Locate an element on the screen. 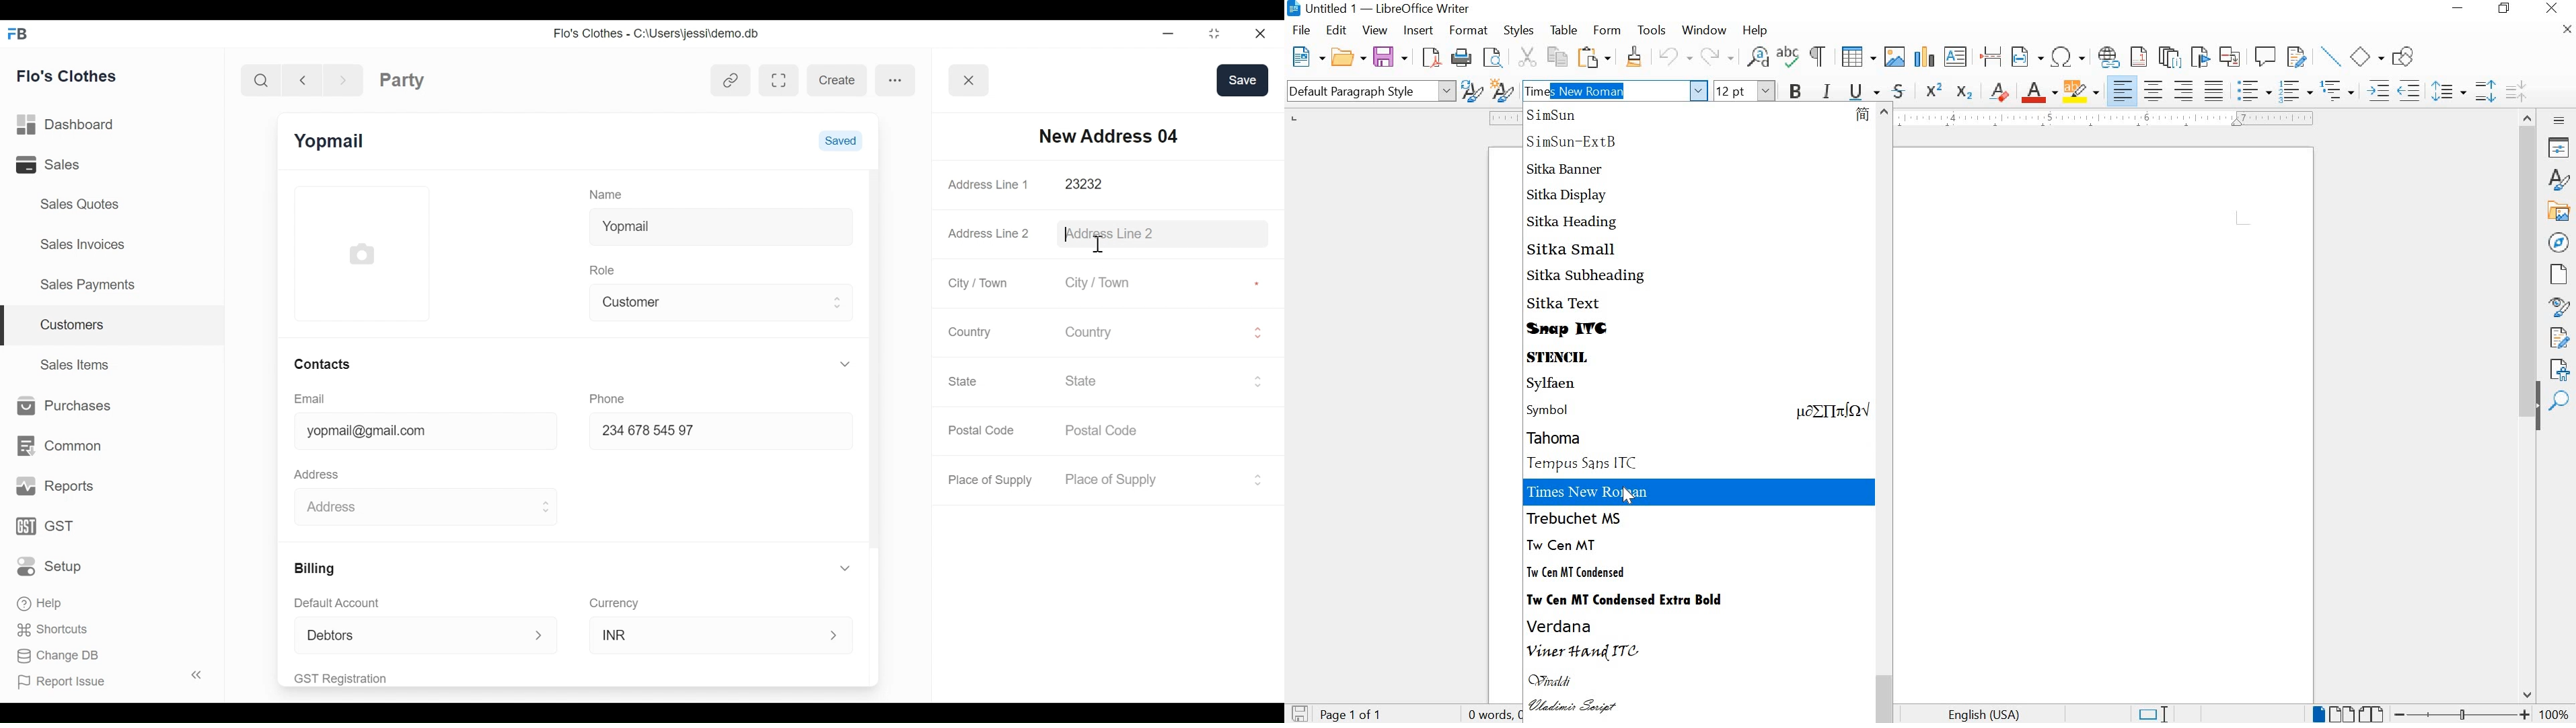 This screenshot has width=2576, height=728. Asterisk is located at coordinates (1254, 184).